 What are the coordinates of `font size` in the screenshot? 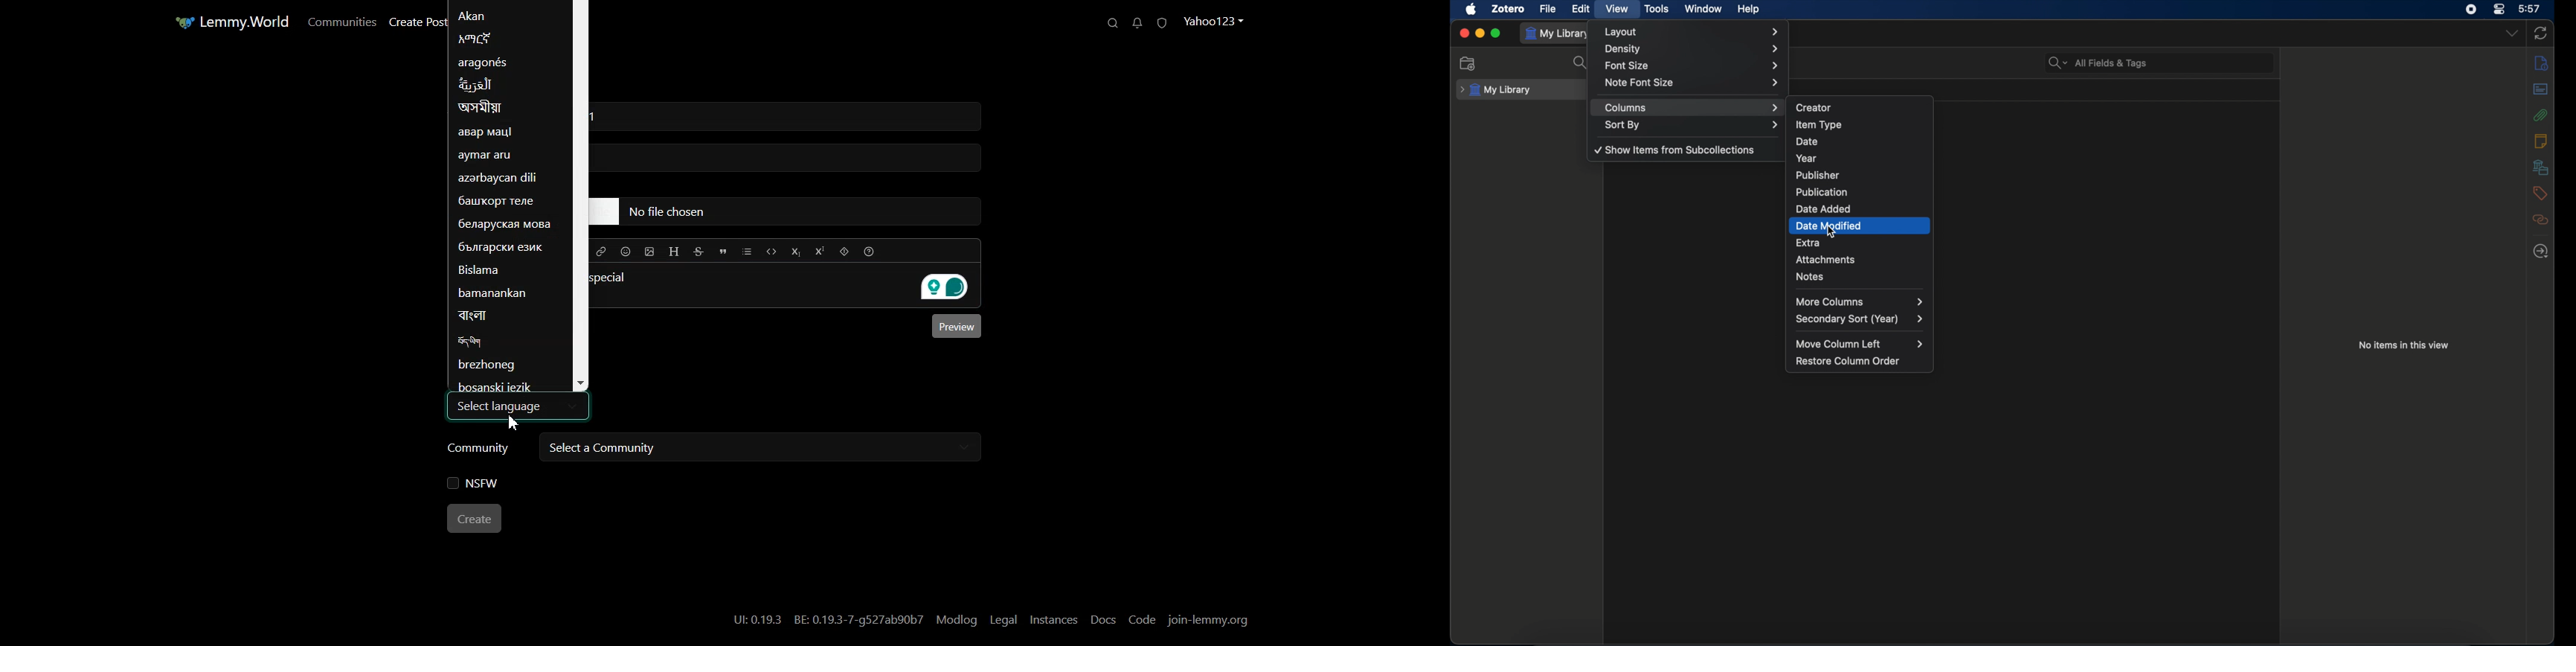 It's located at (1694, 66).